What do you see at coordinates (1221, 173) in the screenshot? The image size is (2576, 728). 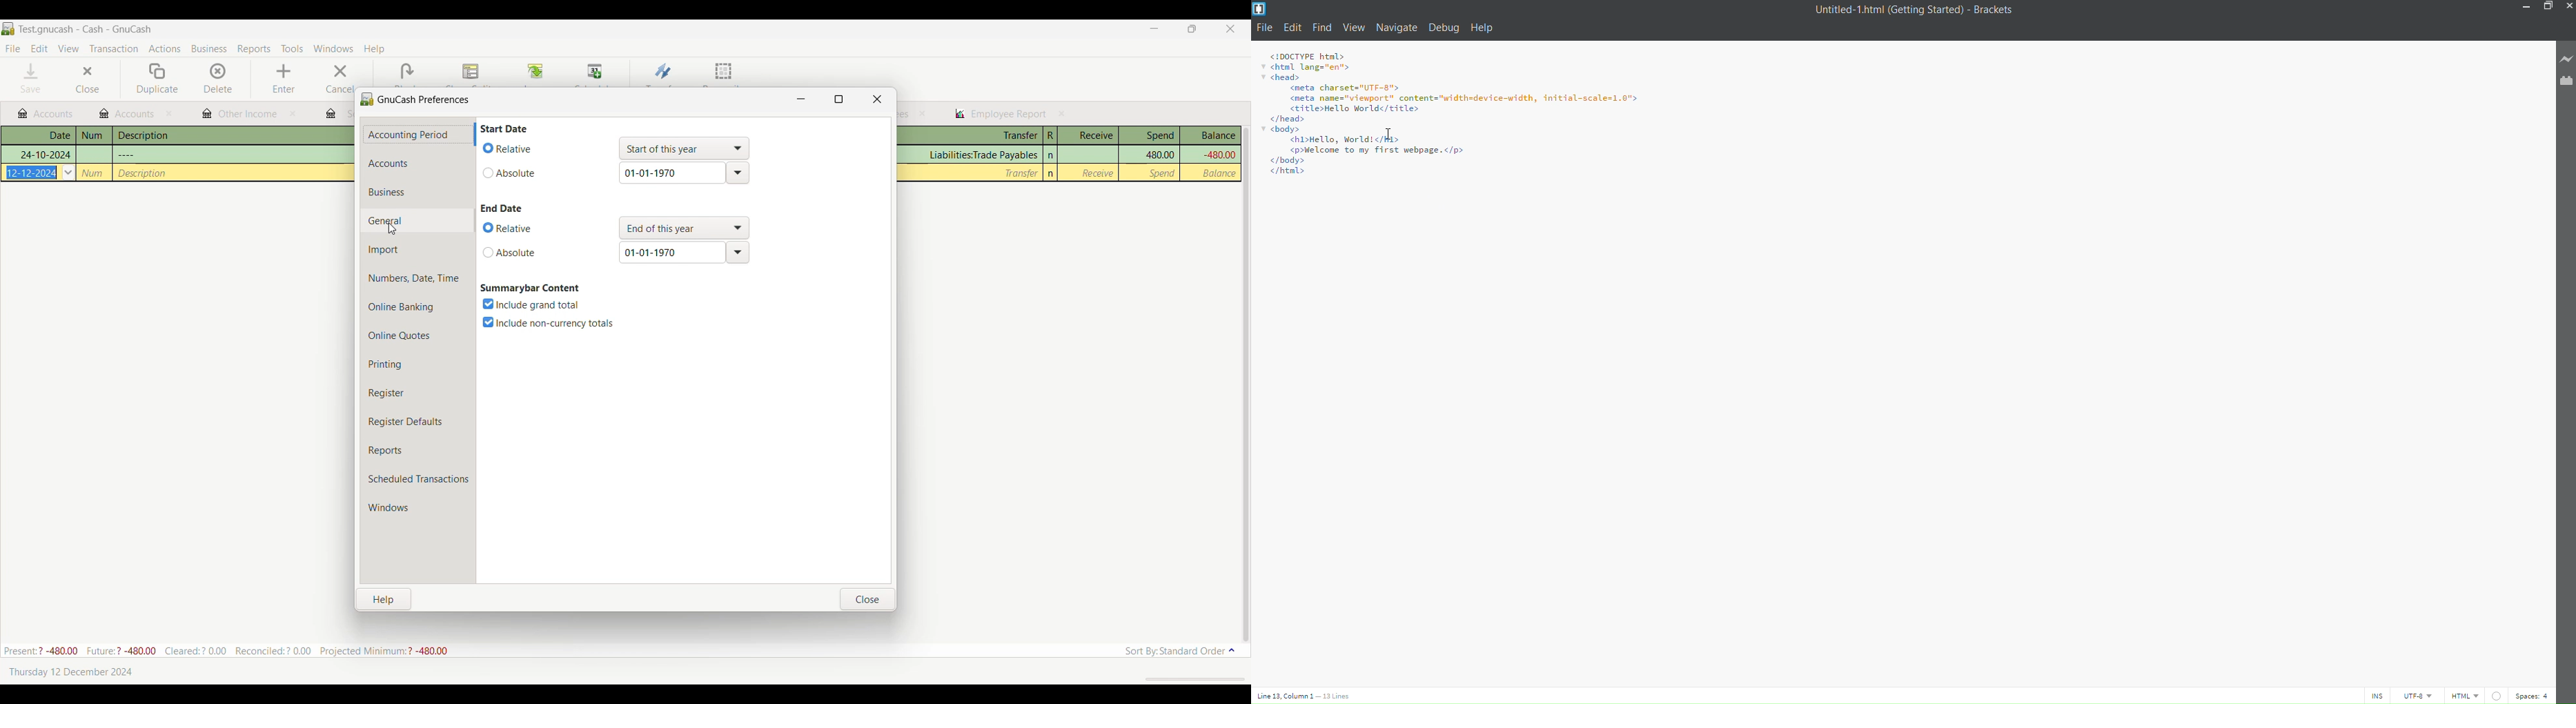 I see `Balance column` at bounding box center [1221, 173].